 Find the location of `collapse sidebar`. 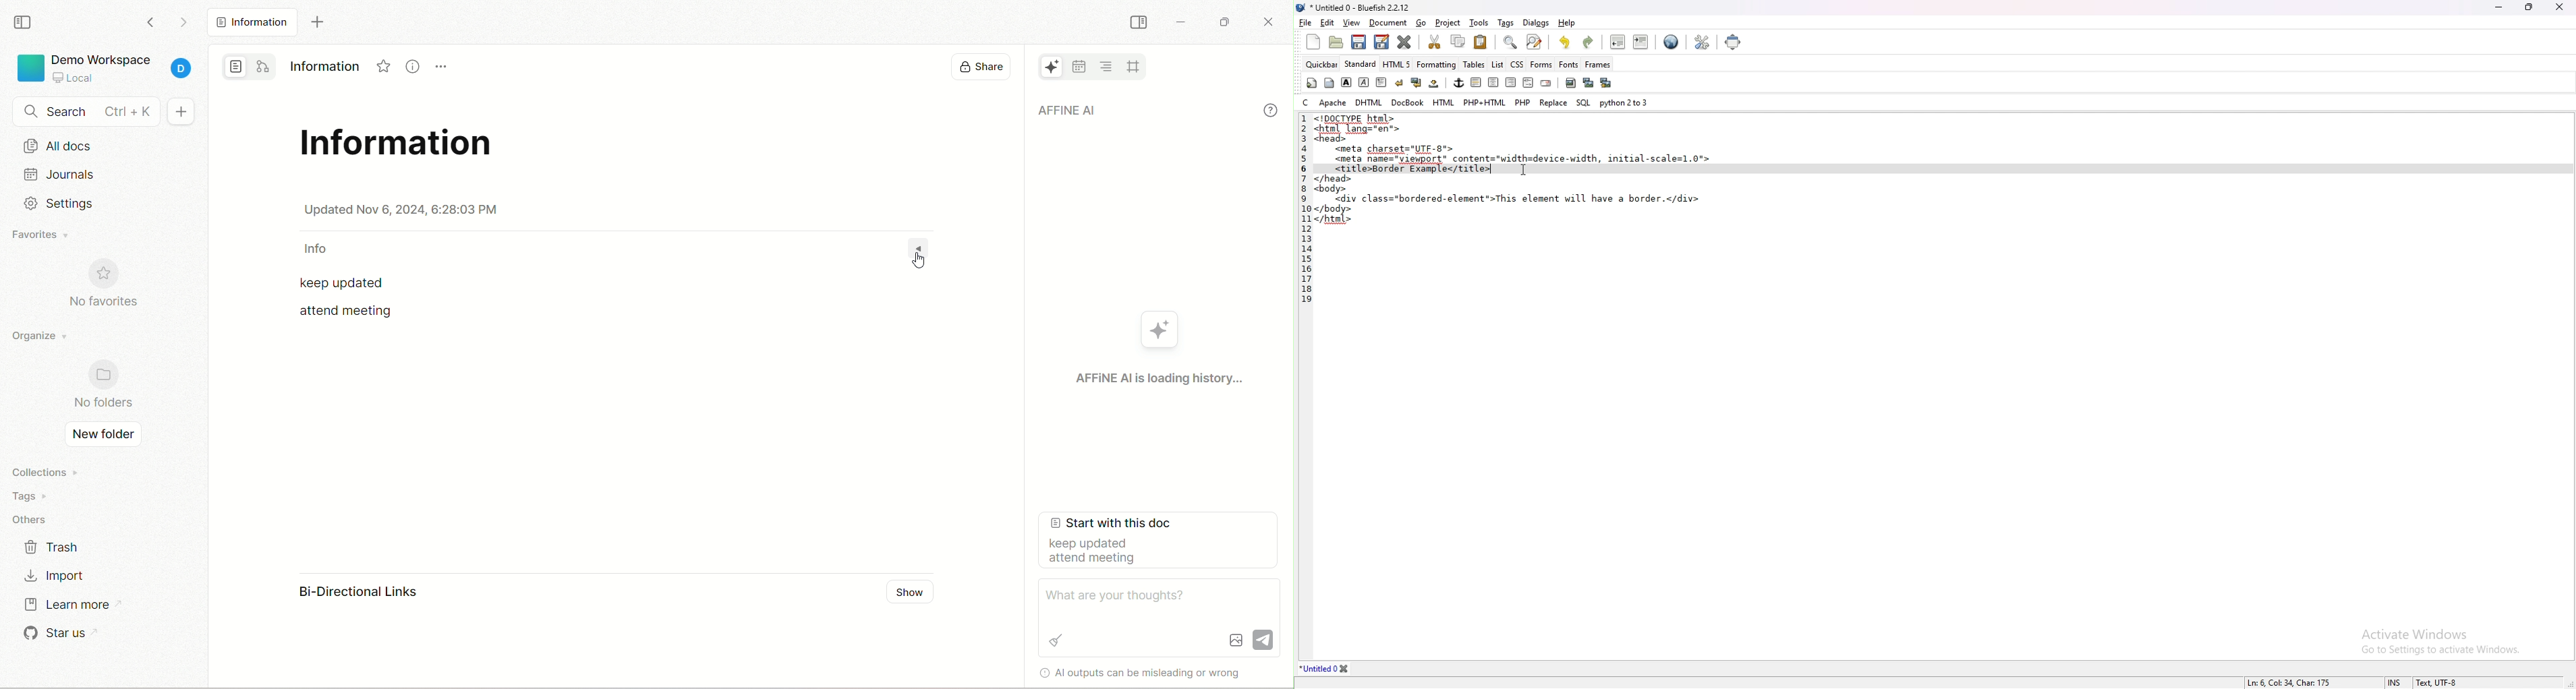

collapse sidebar is located at coordinates (23, 23).